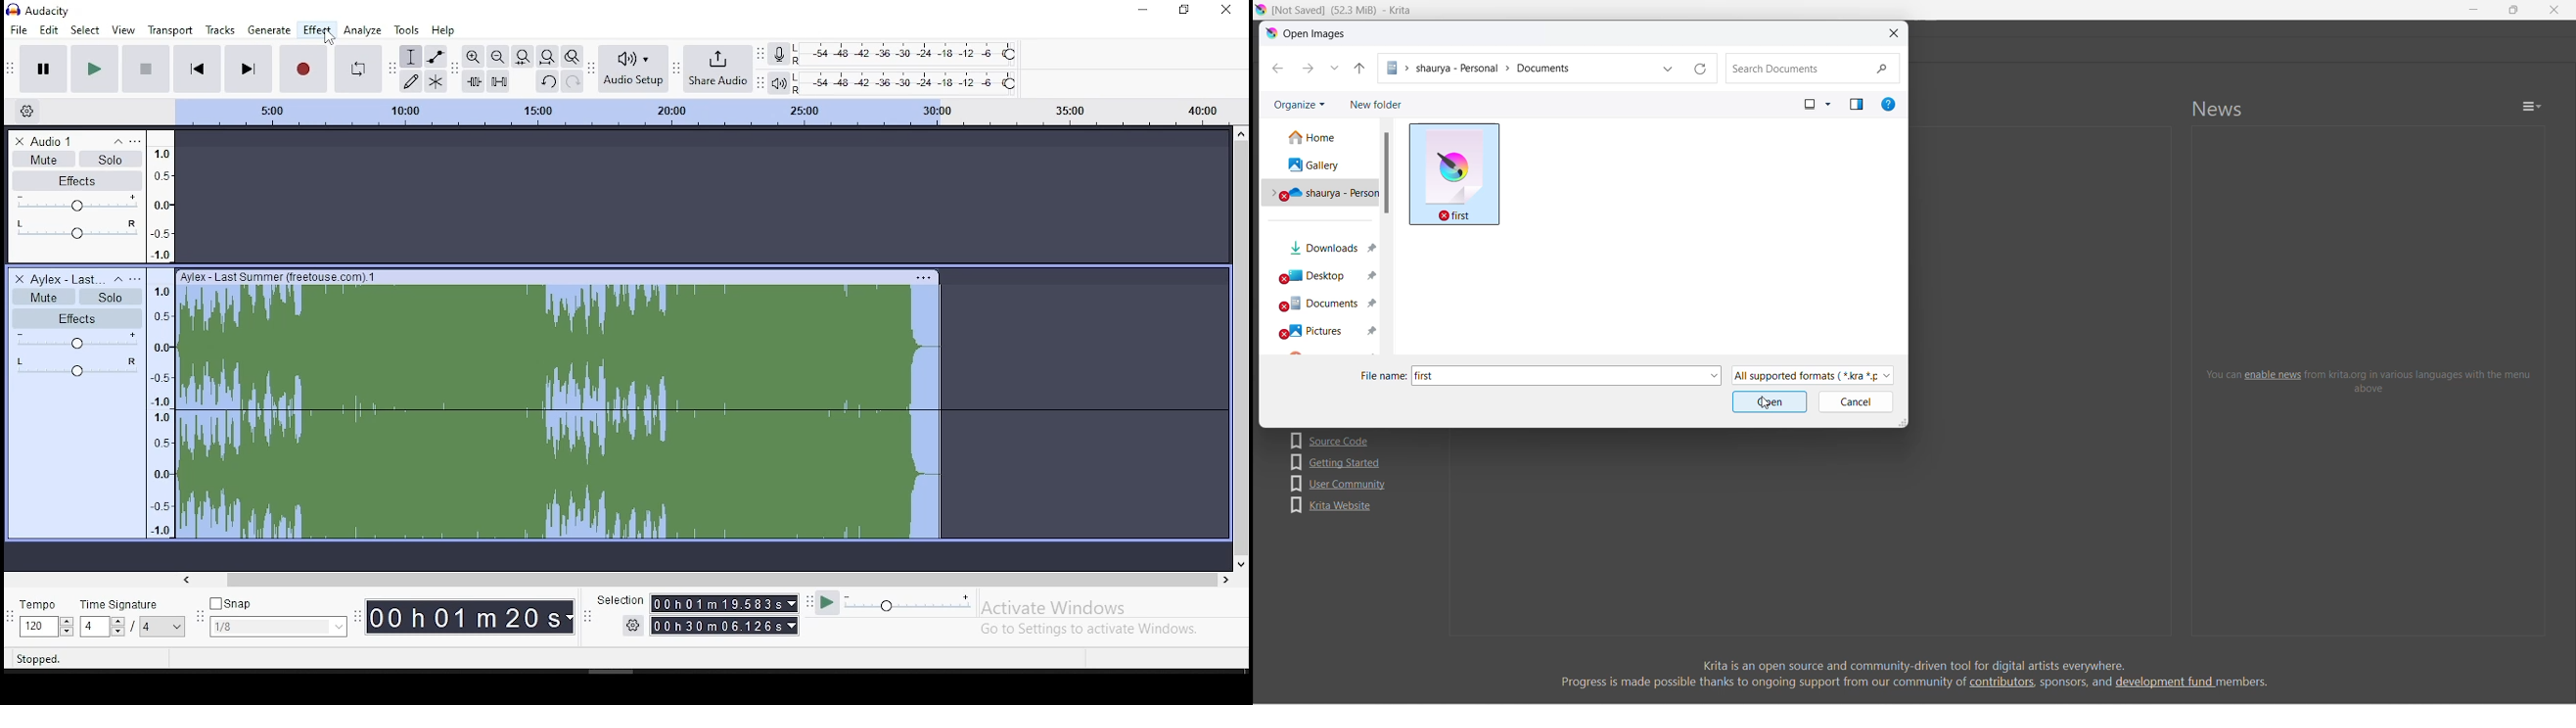 The width and height of the screenshot is (2576, 728). Describe the element at coordinates (16, 29) in the screenshot. I see `file` at that location.